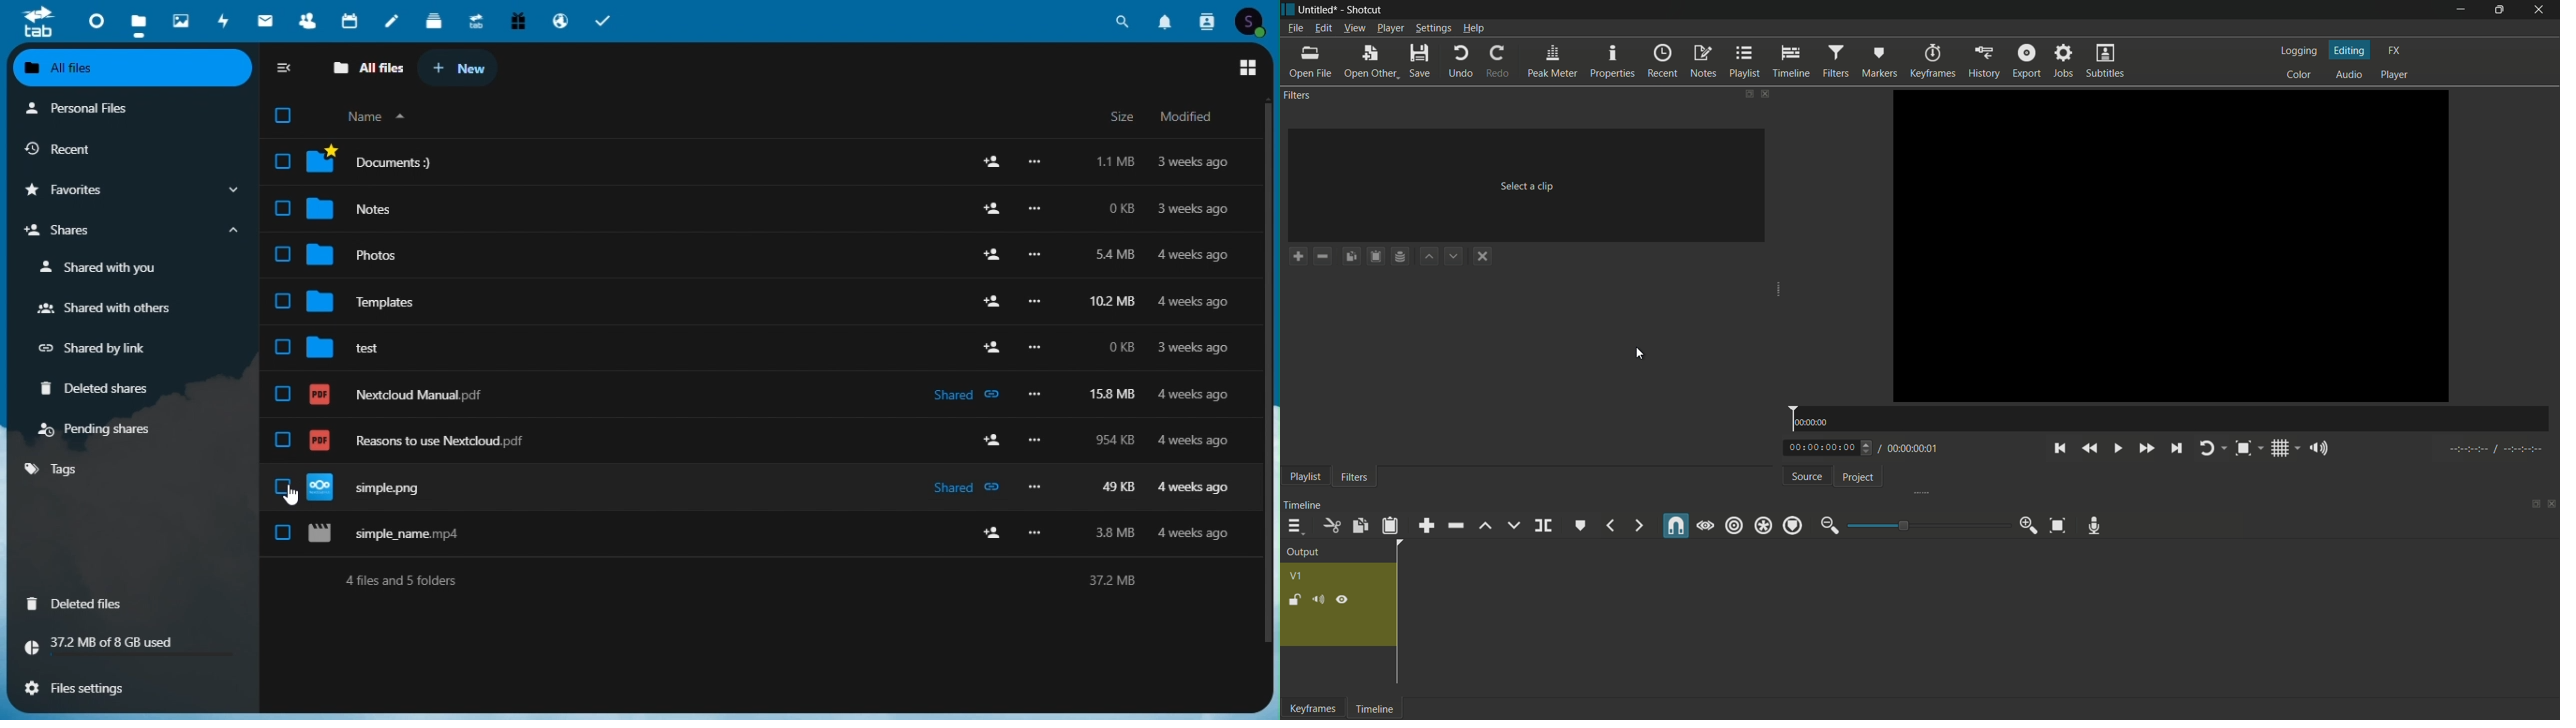 This screenshot has height=728, width=2576. Describe the element at coordinates (1459, 60) in the screenshot. I see `undo` at that location.